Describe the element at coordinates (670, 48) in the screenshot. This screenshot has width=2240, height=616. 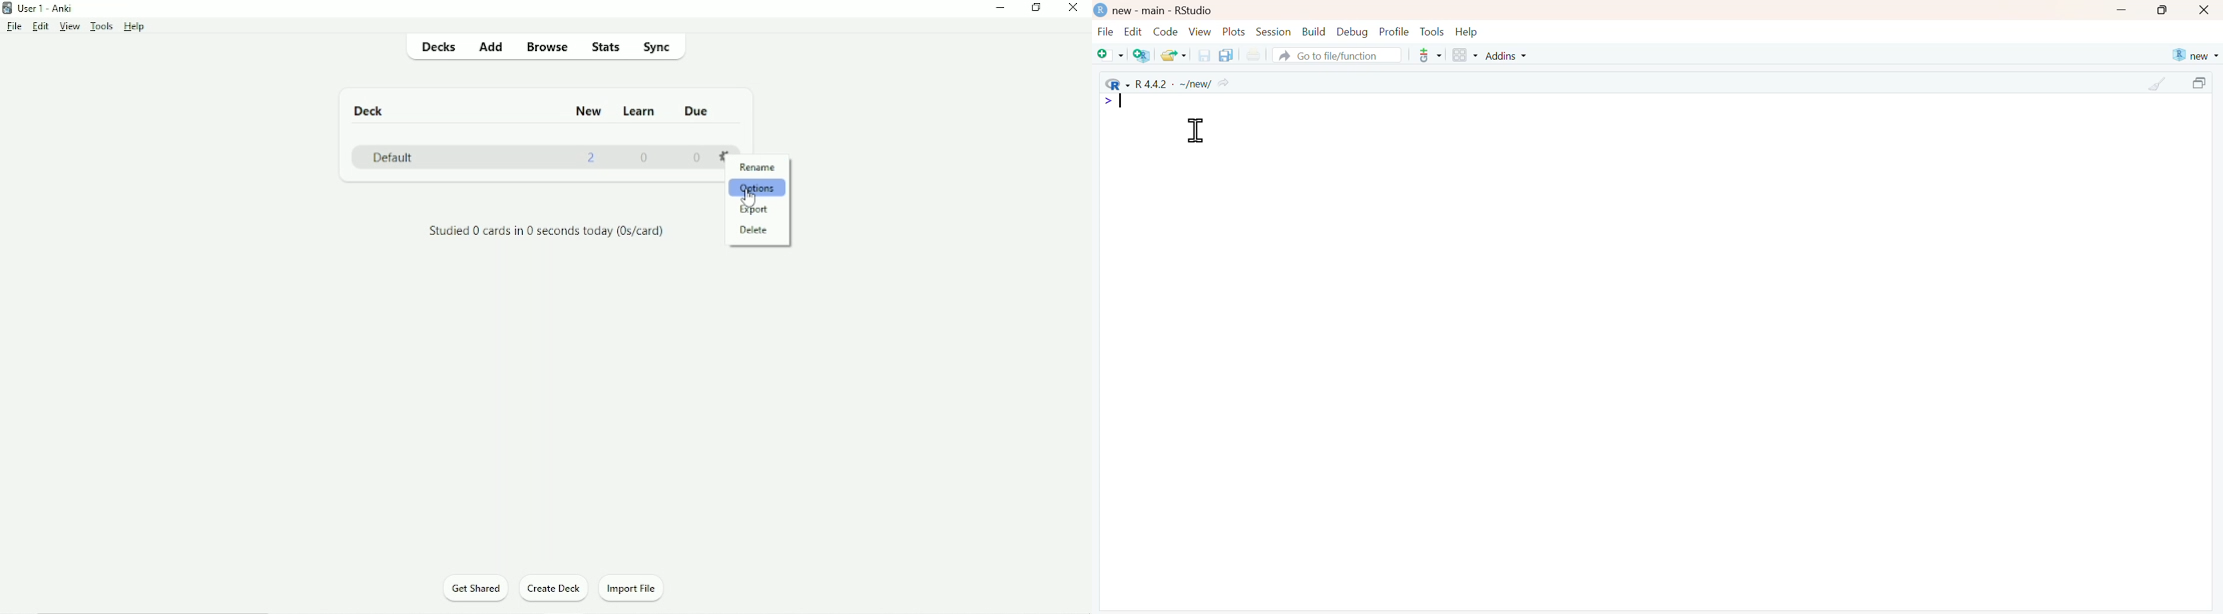
I see `Sync` at that location.